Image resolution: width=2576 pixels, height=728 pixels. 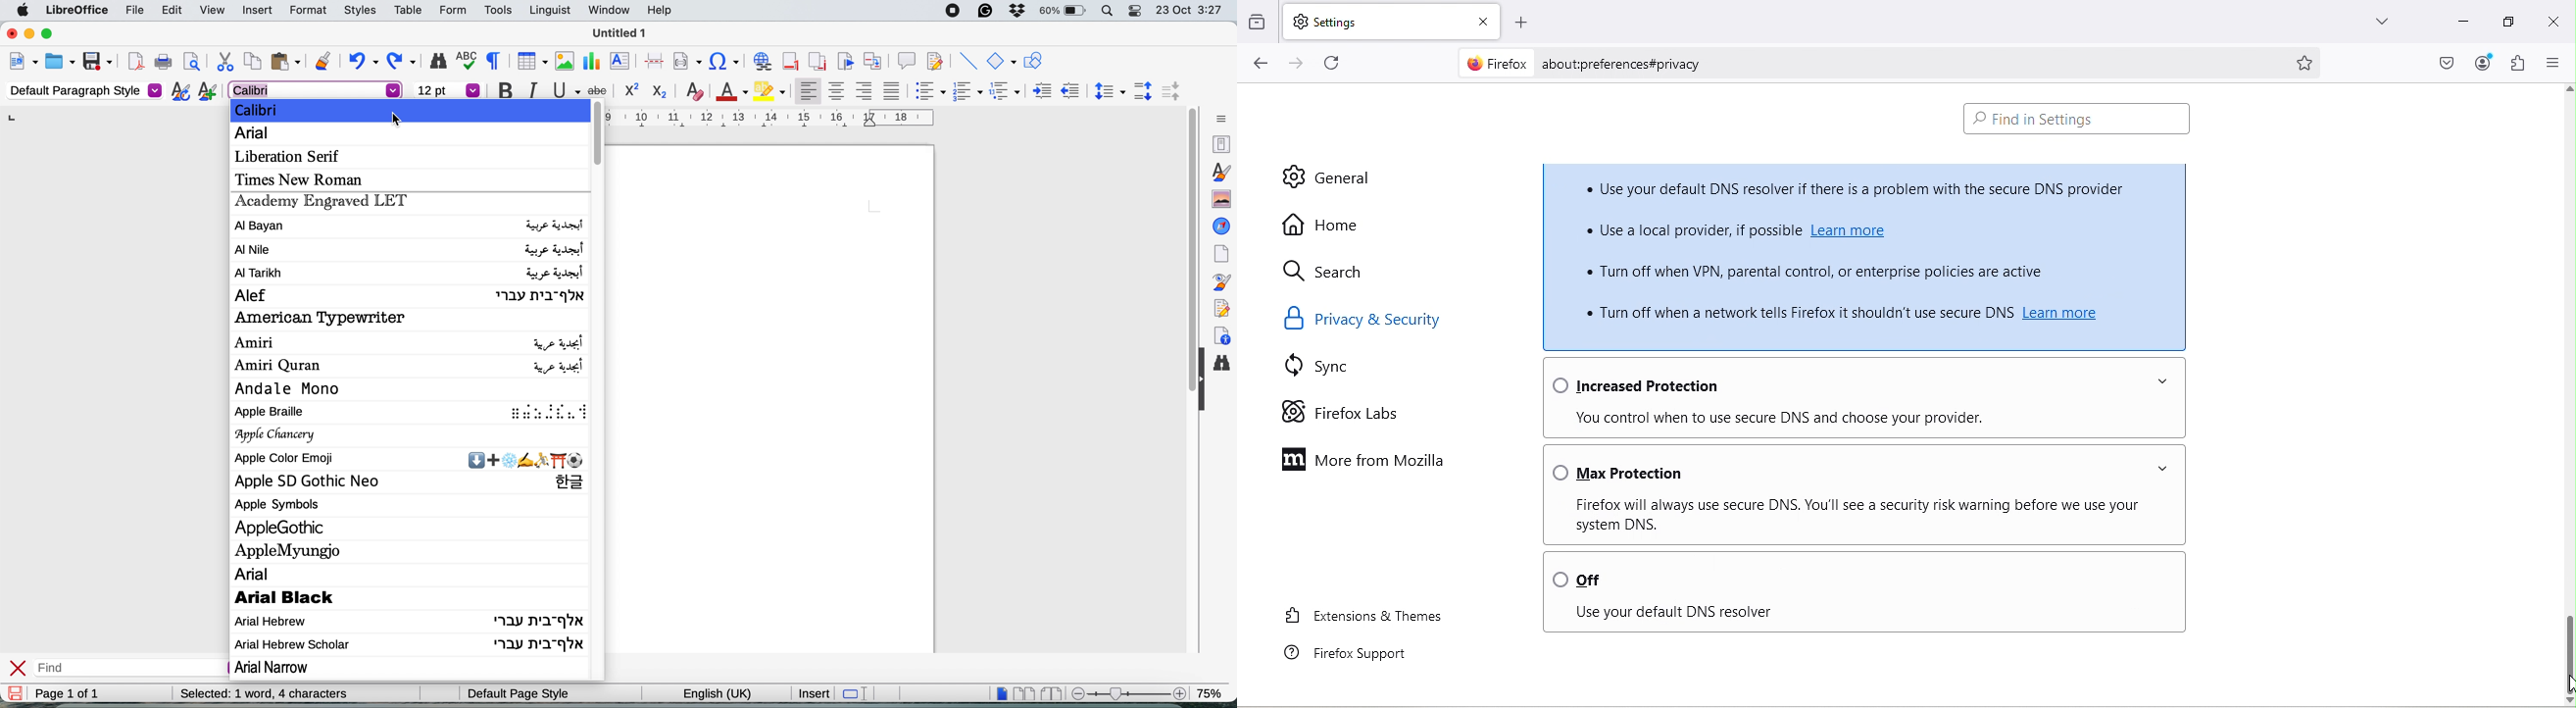 I want to click on Use your DNS resolver, so click(x=1854, y=614).